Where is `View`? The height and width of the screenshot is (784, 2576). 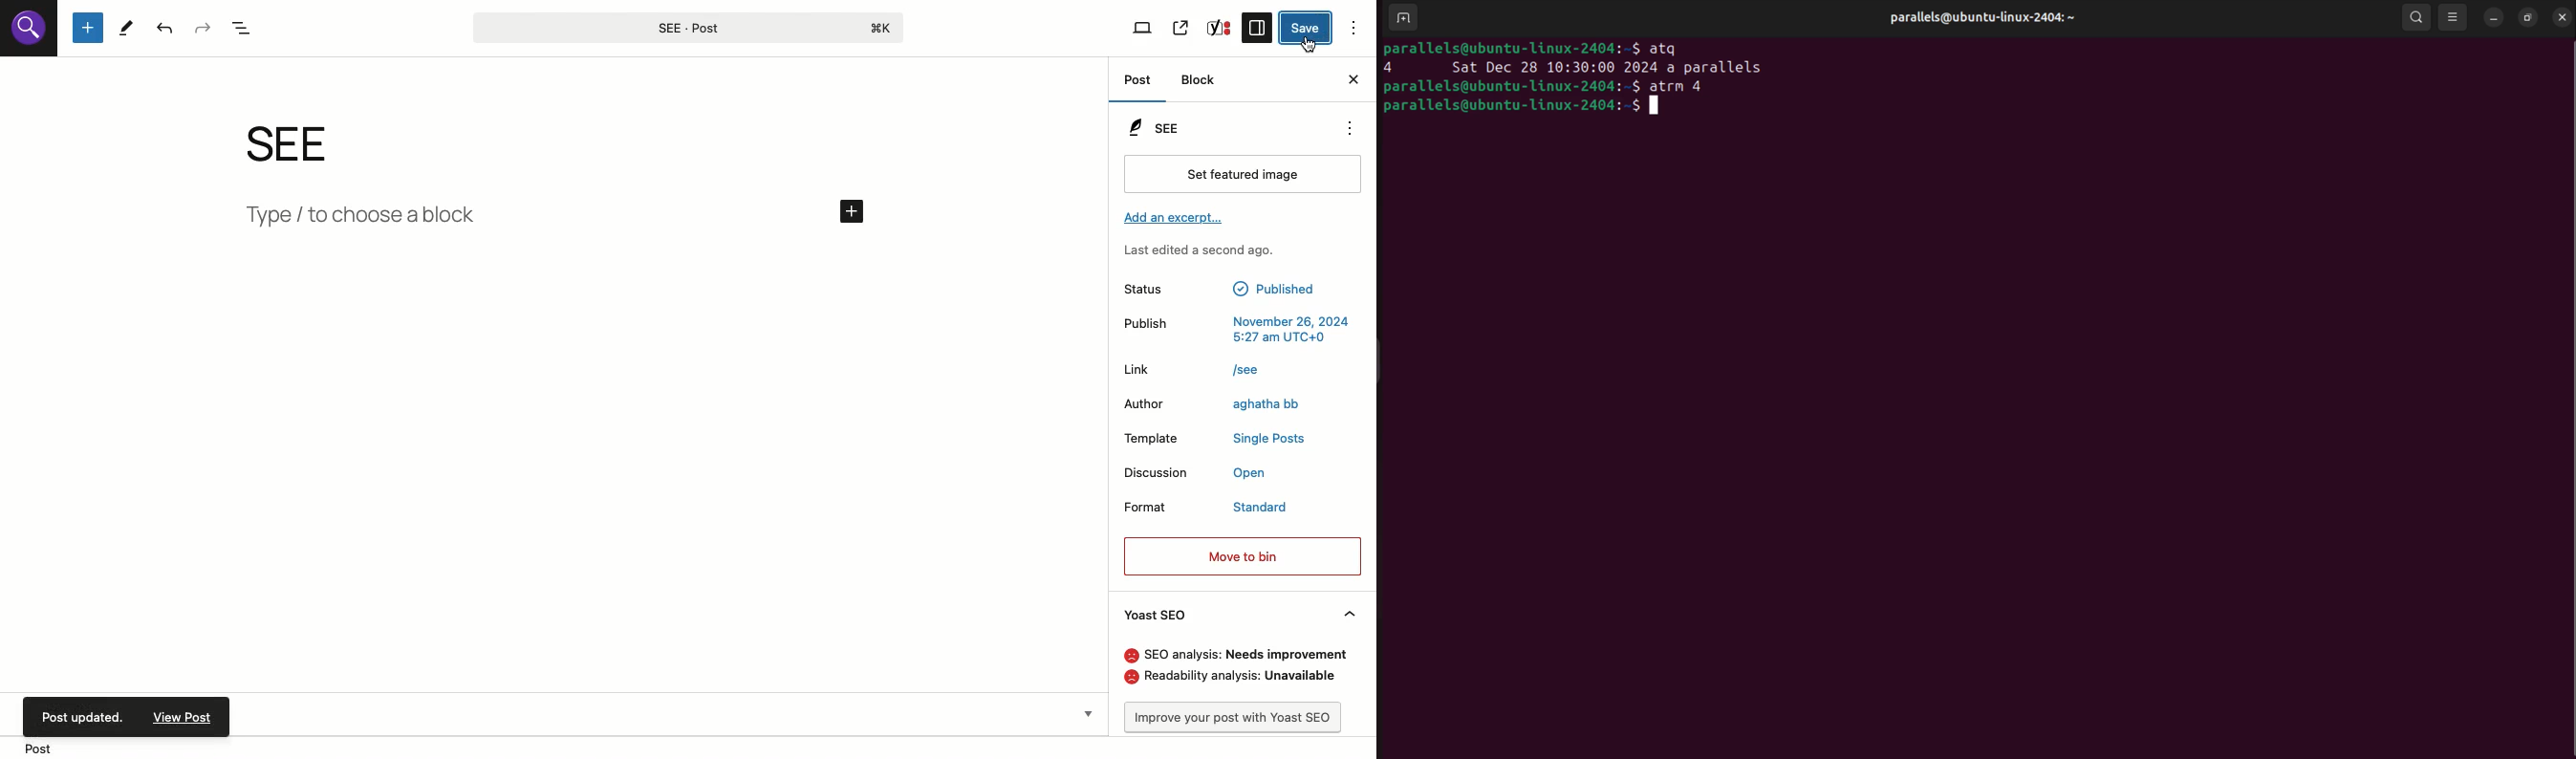 View is located at coordinates (1143, 29).